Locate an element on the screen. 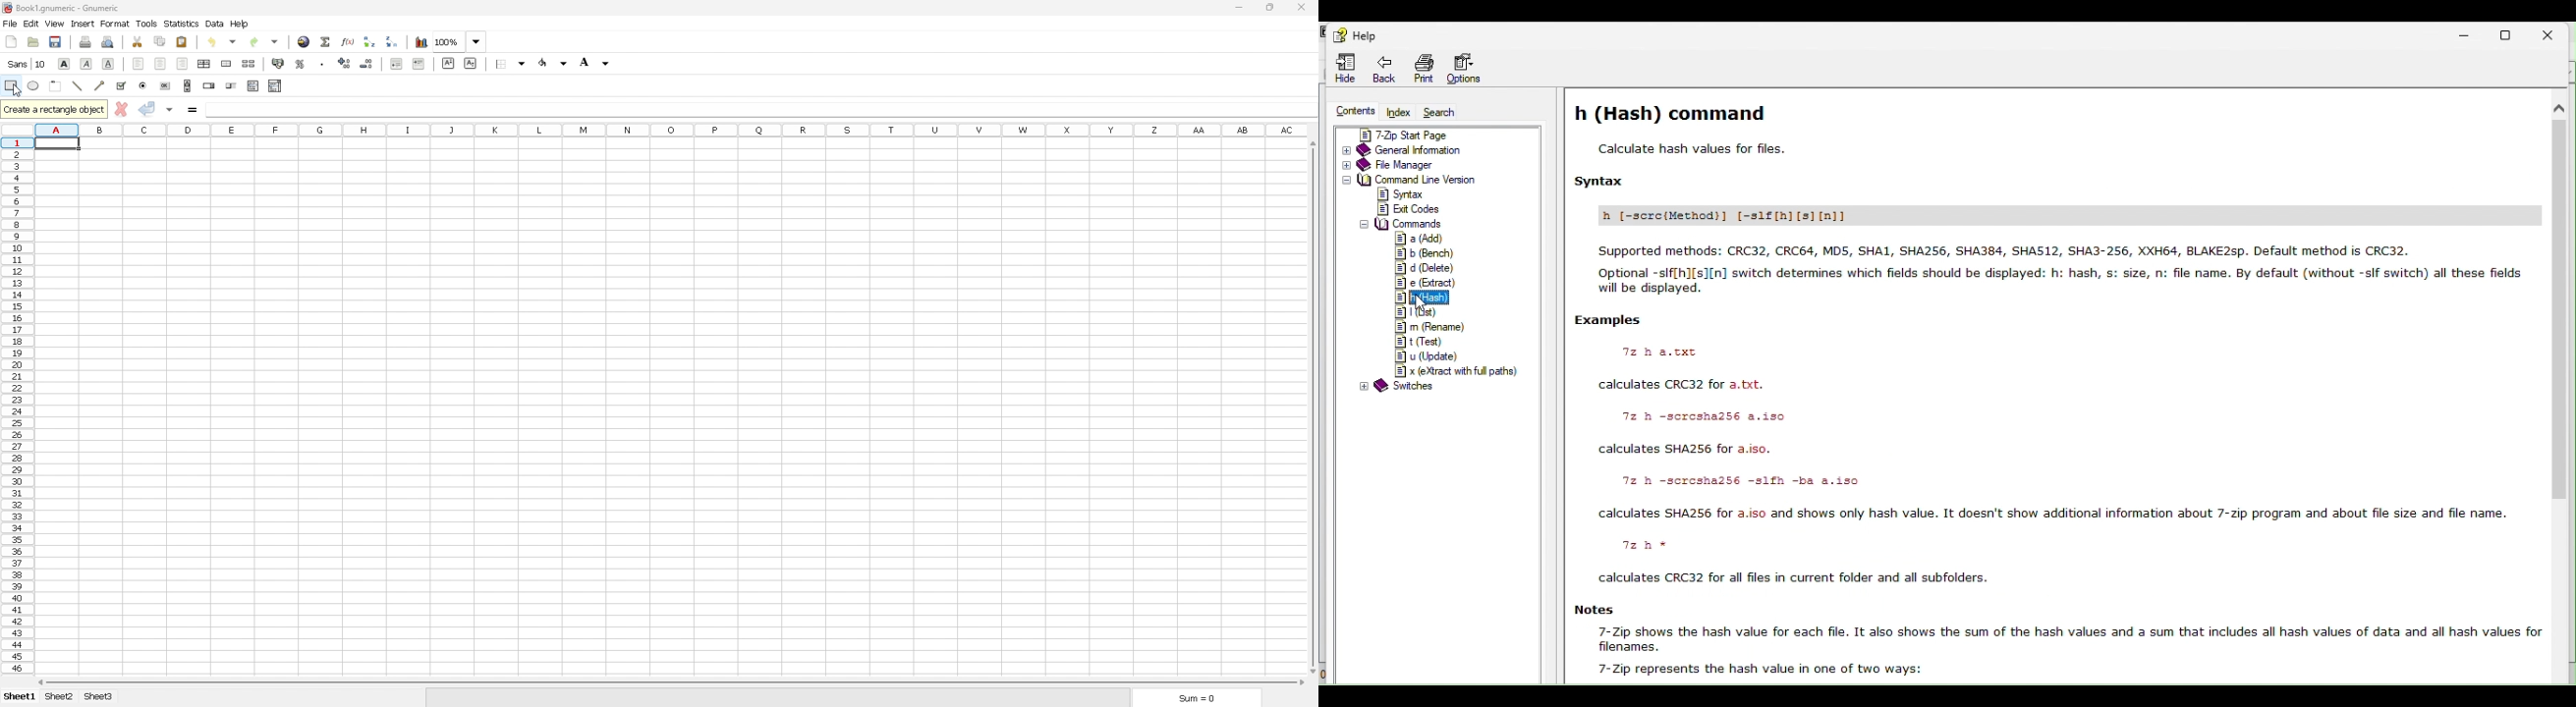 The image size is (2576, 728). insert is located at coordinates (83, 23).